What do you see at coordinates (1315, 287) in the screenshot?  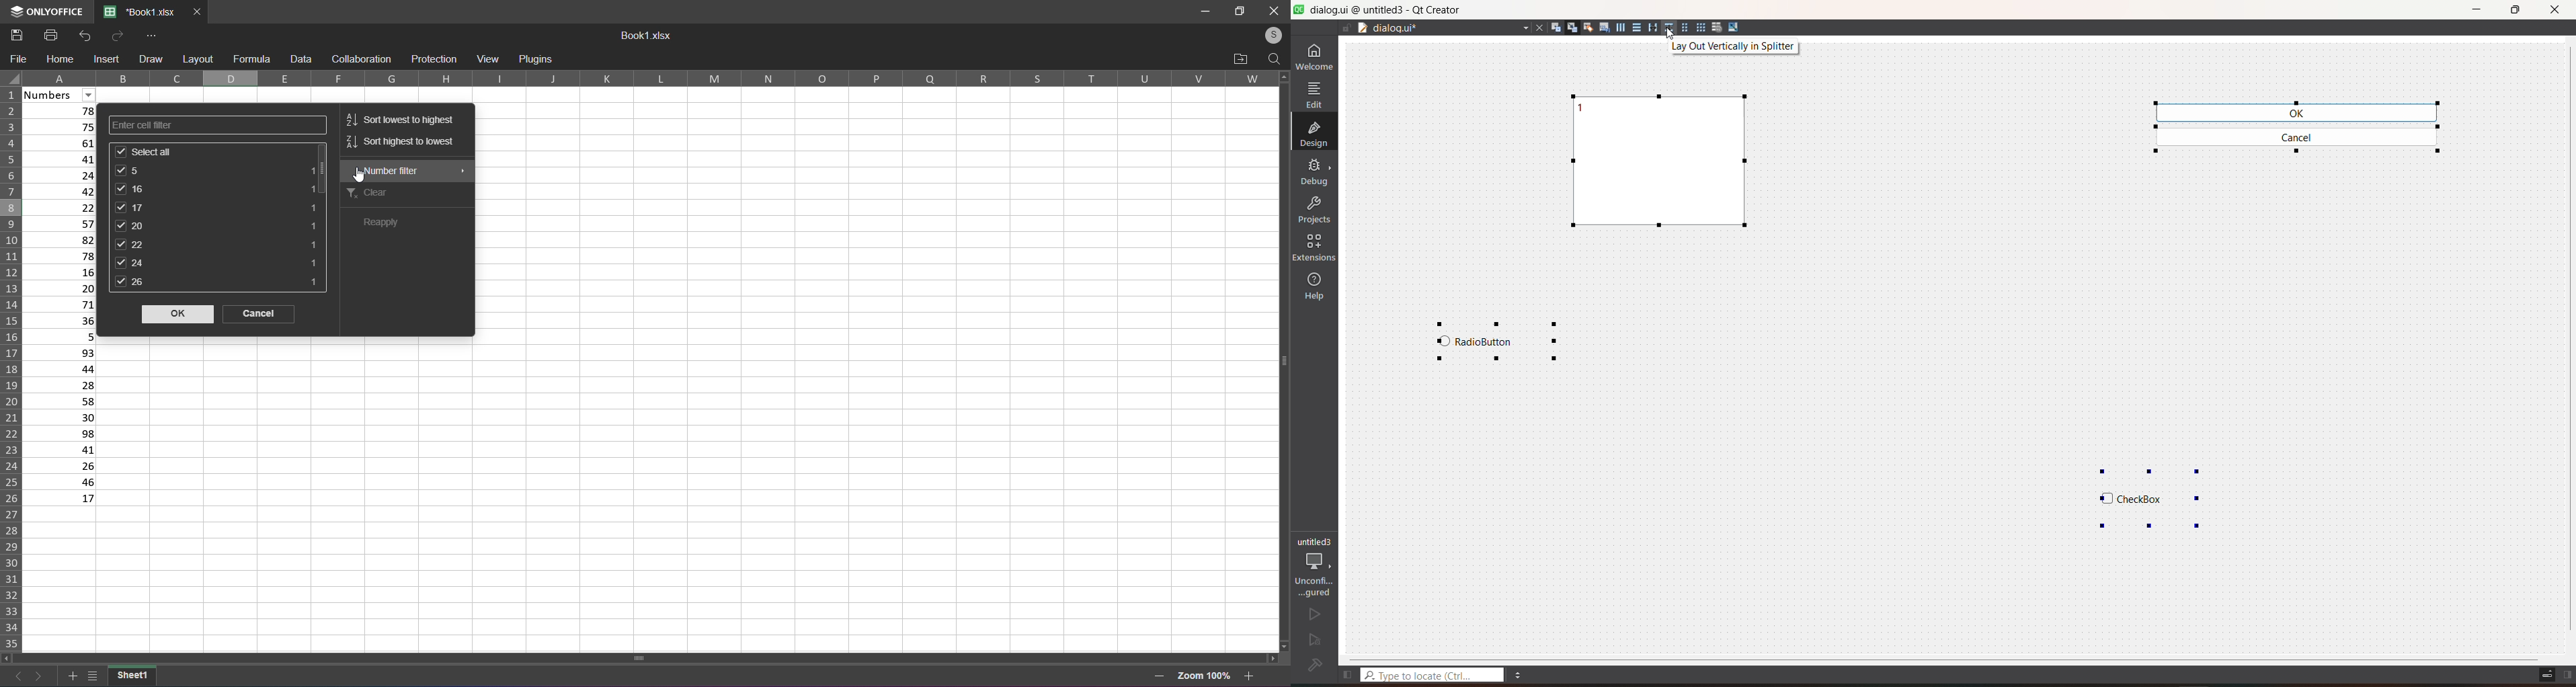 I see `help` at bounding box center [1315, 287].